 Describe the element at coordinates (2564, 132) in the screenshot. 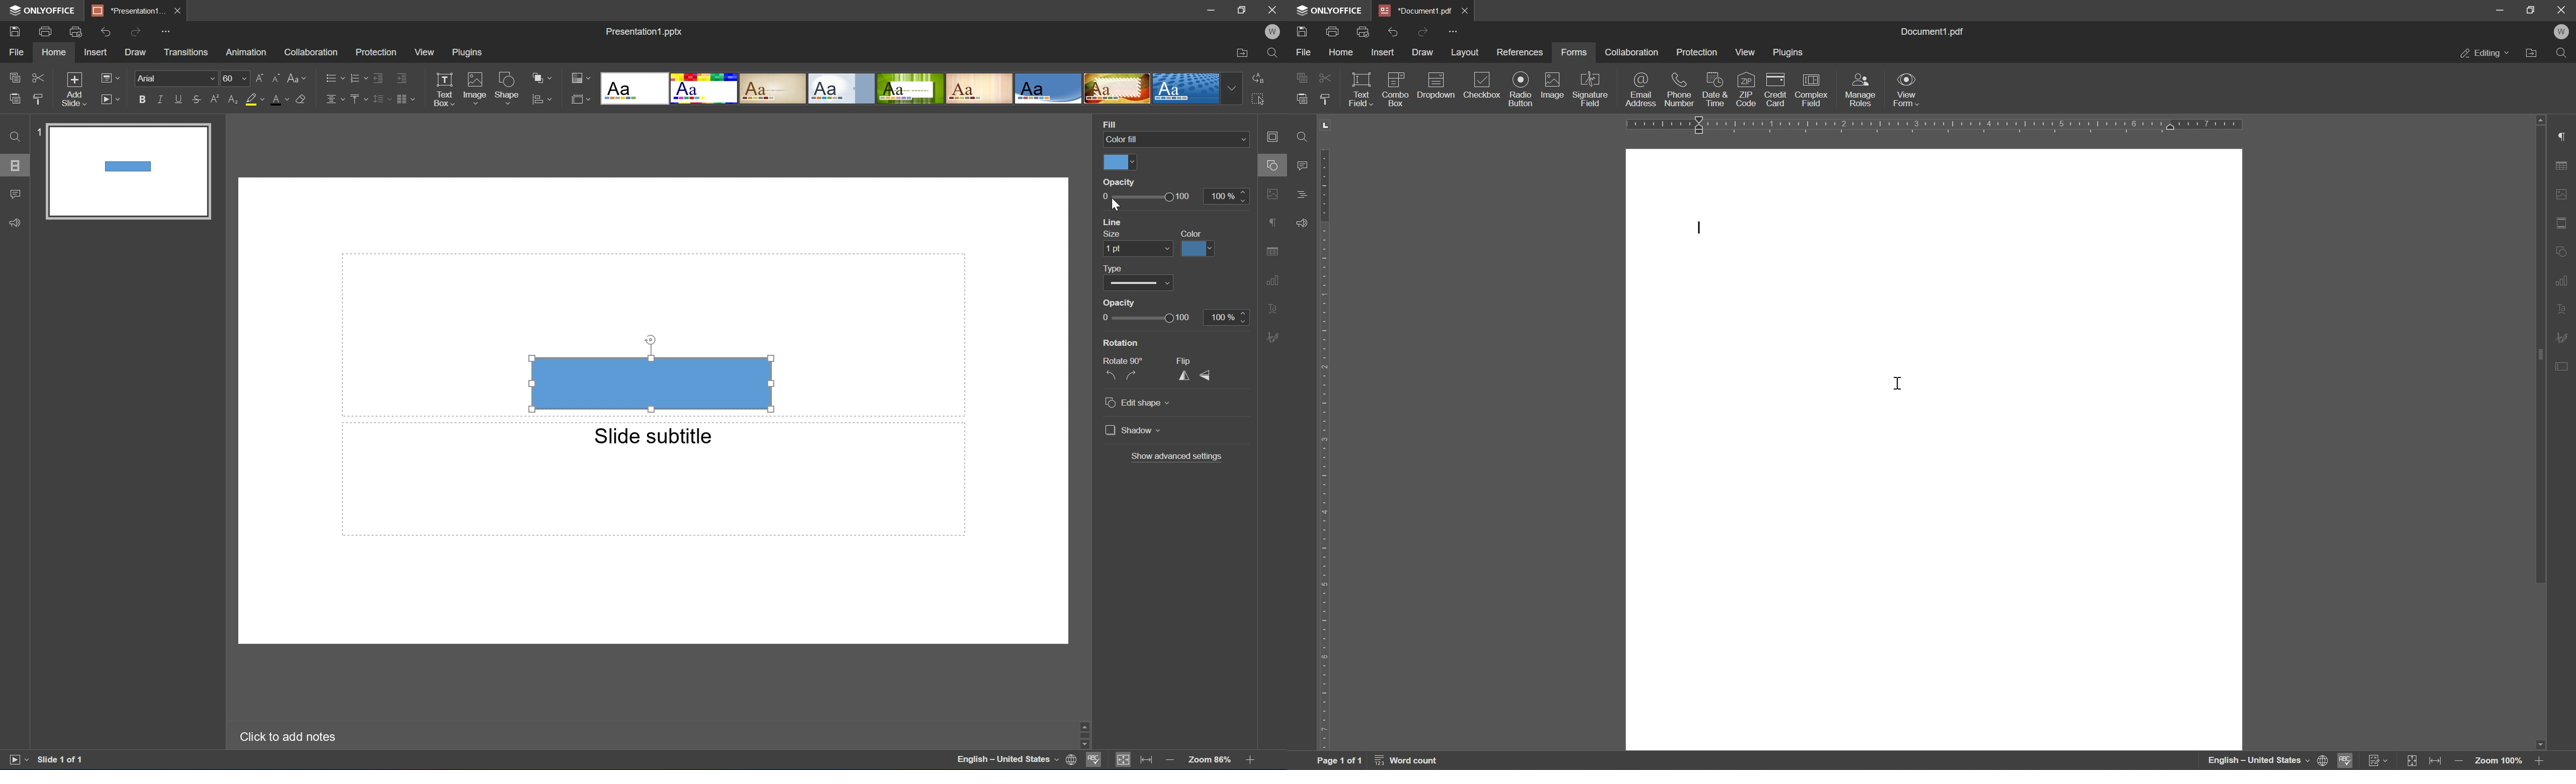

I see `paragraph settings` at that location.